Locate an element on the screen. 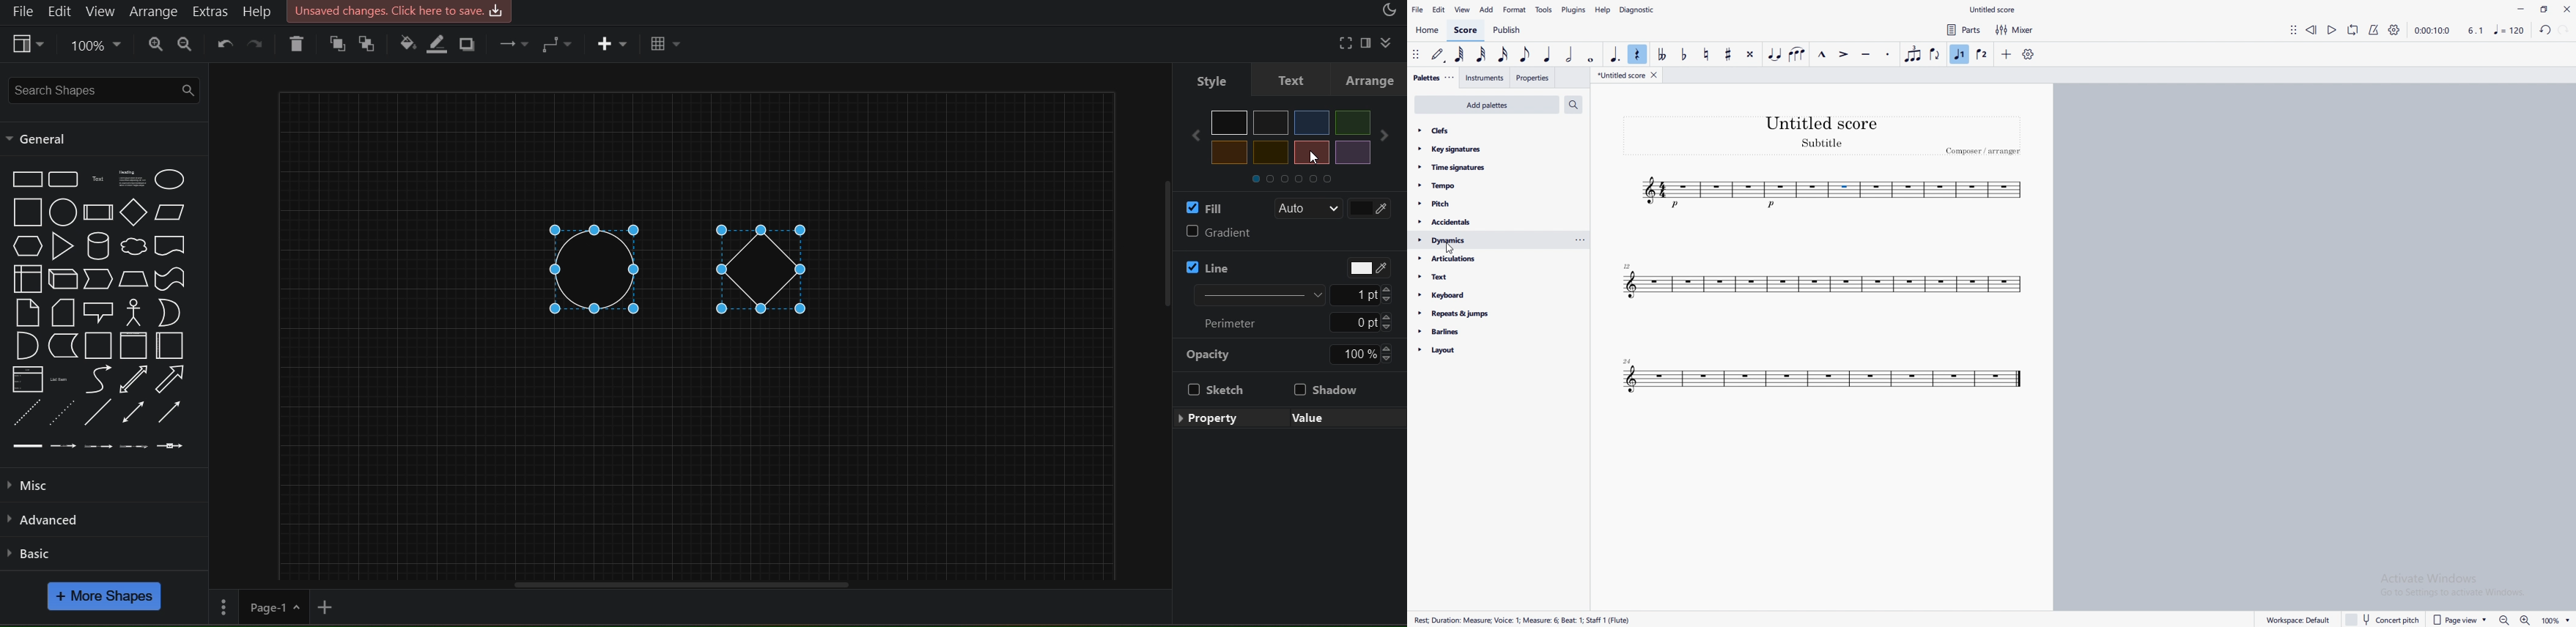 The image size is (2576, 644). add is located at coordinates (1487, 10).